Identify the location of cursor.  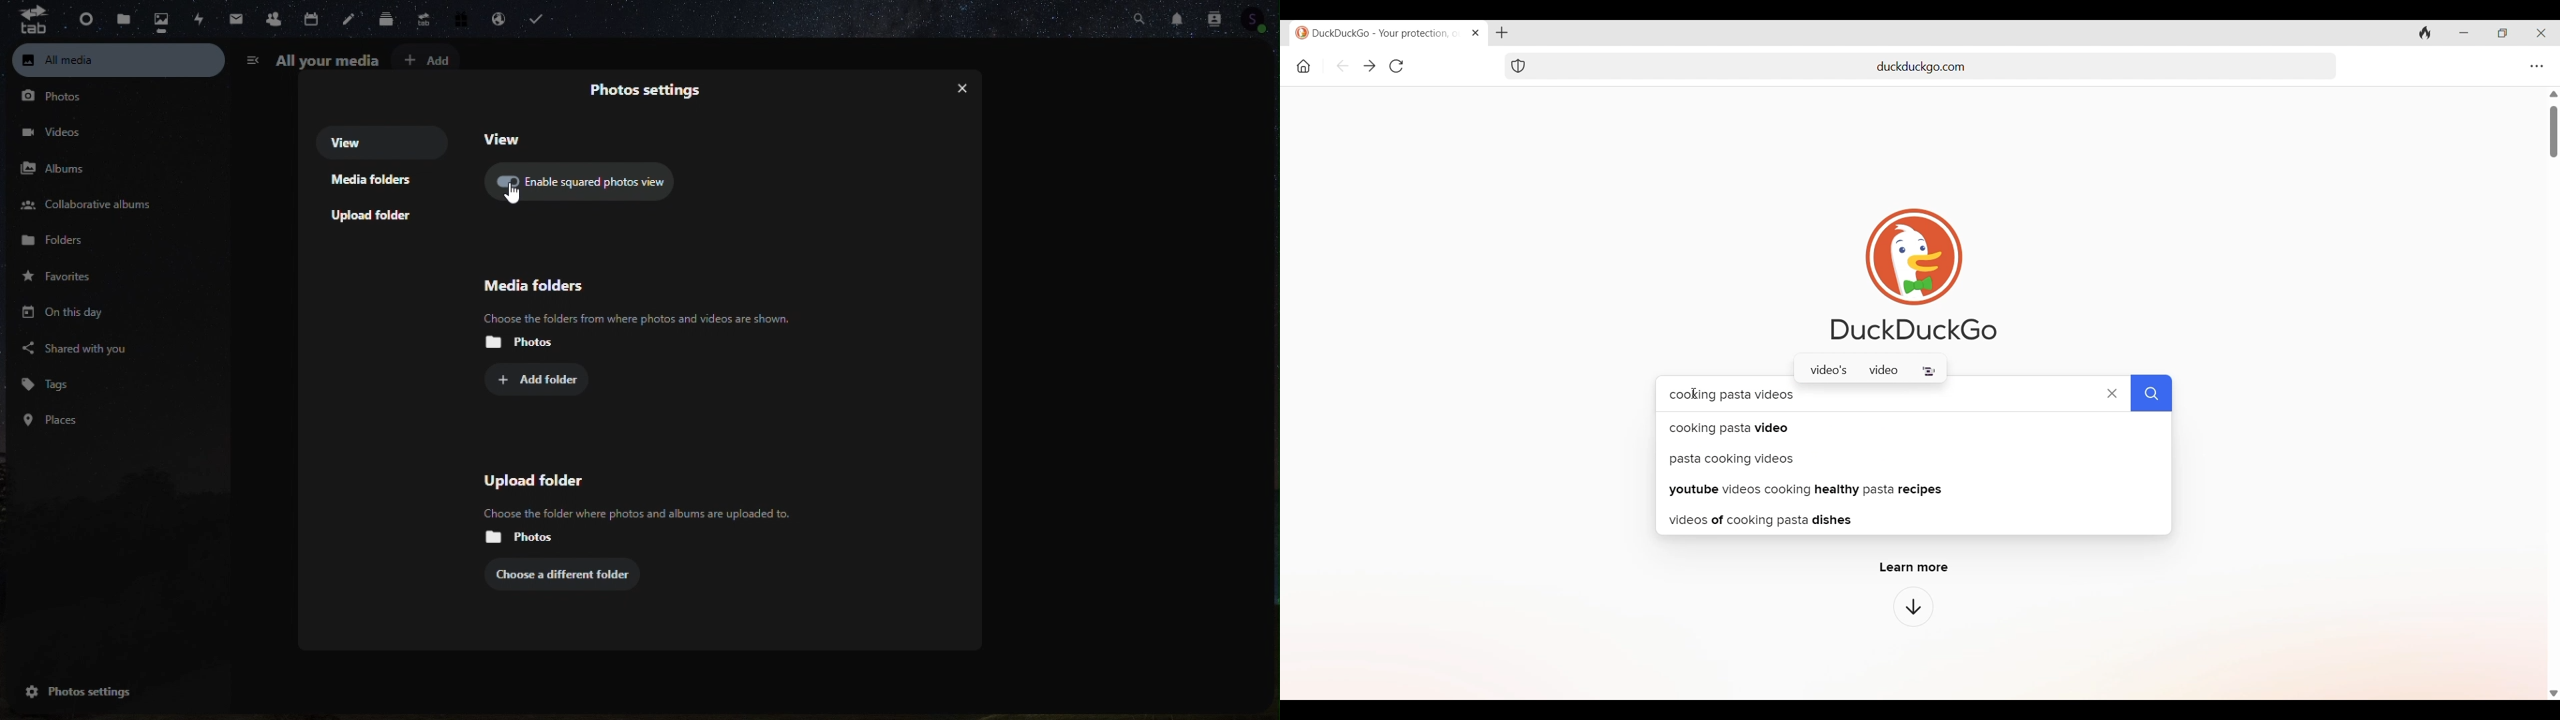
(519, 193).